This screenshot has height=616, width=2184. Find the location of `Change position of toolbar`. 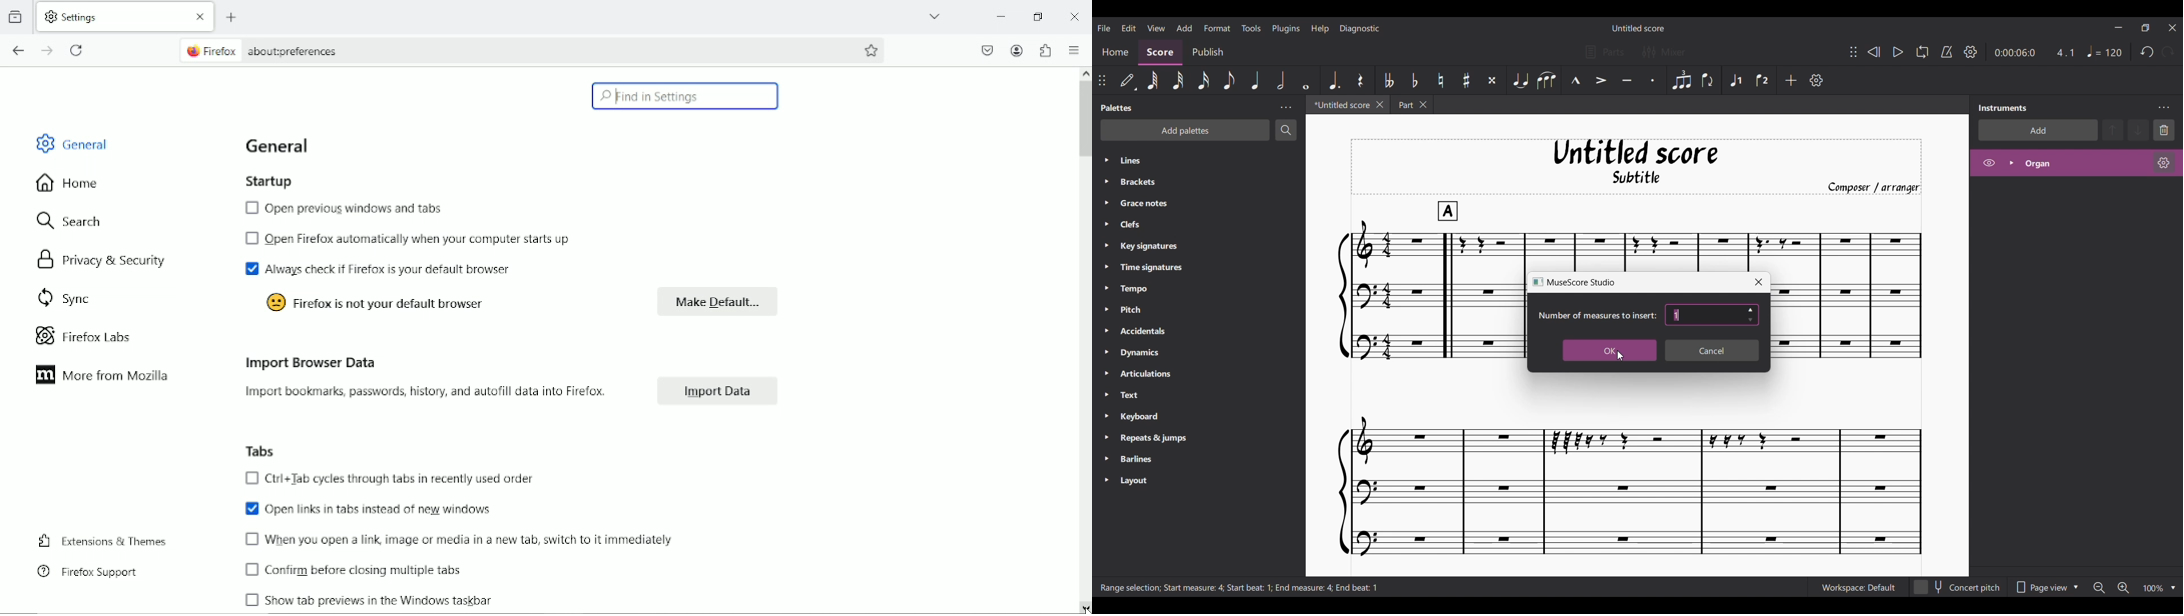

Change position of toolbar is located at coordinates (1853, 52).